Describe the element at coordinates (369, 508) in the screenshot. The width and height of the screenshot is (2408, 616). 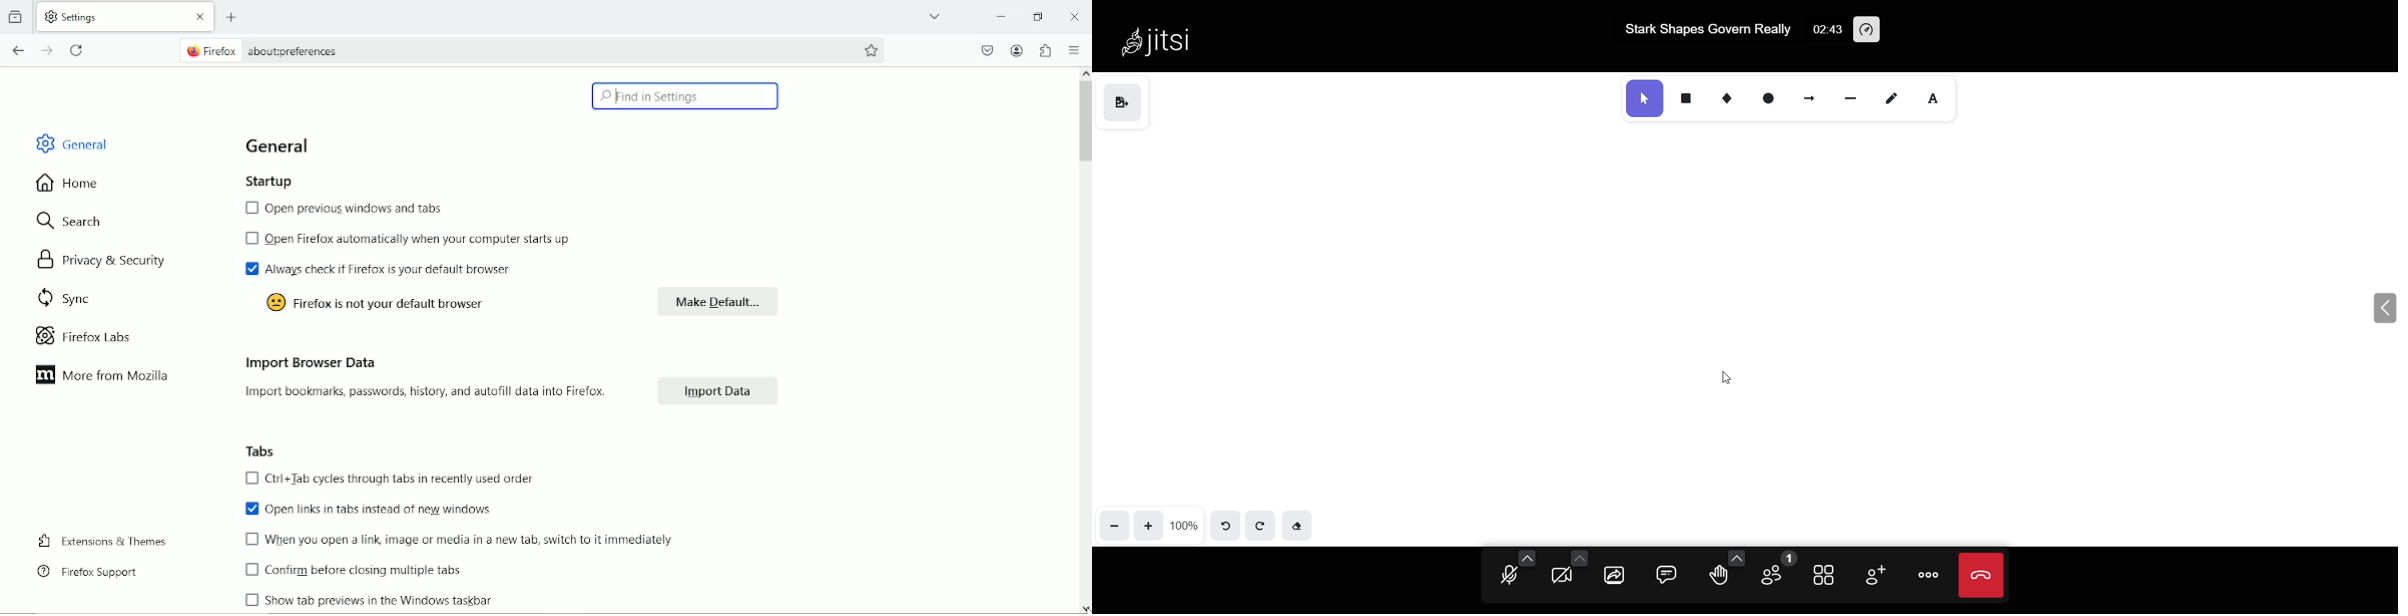
I see `Open links in tabs instead of new windows` at that location.